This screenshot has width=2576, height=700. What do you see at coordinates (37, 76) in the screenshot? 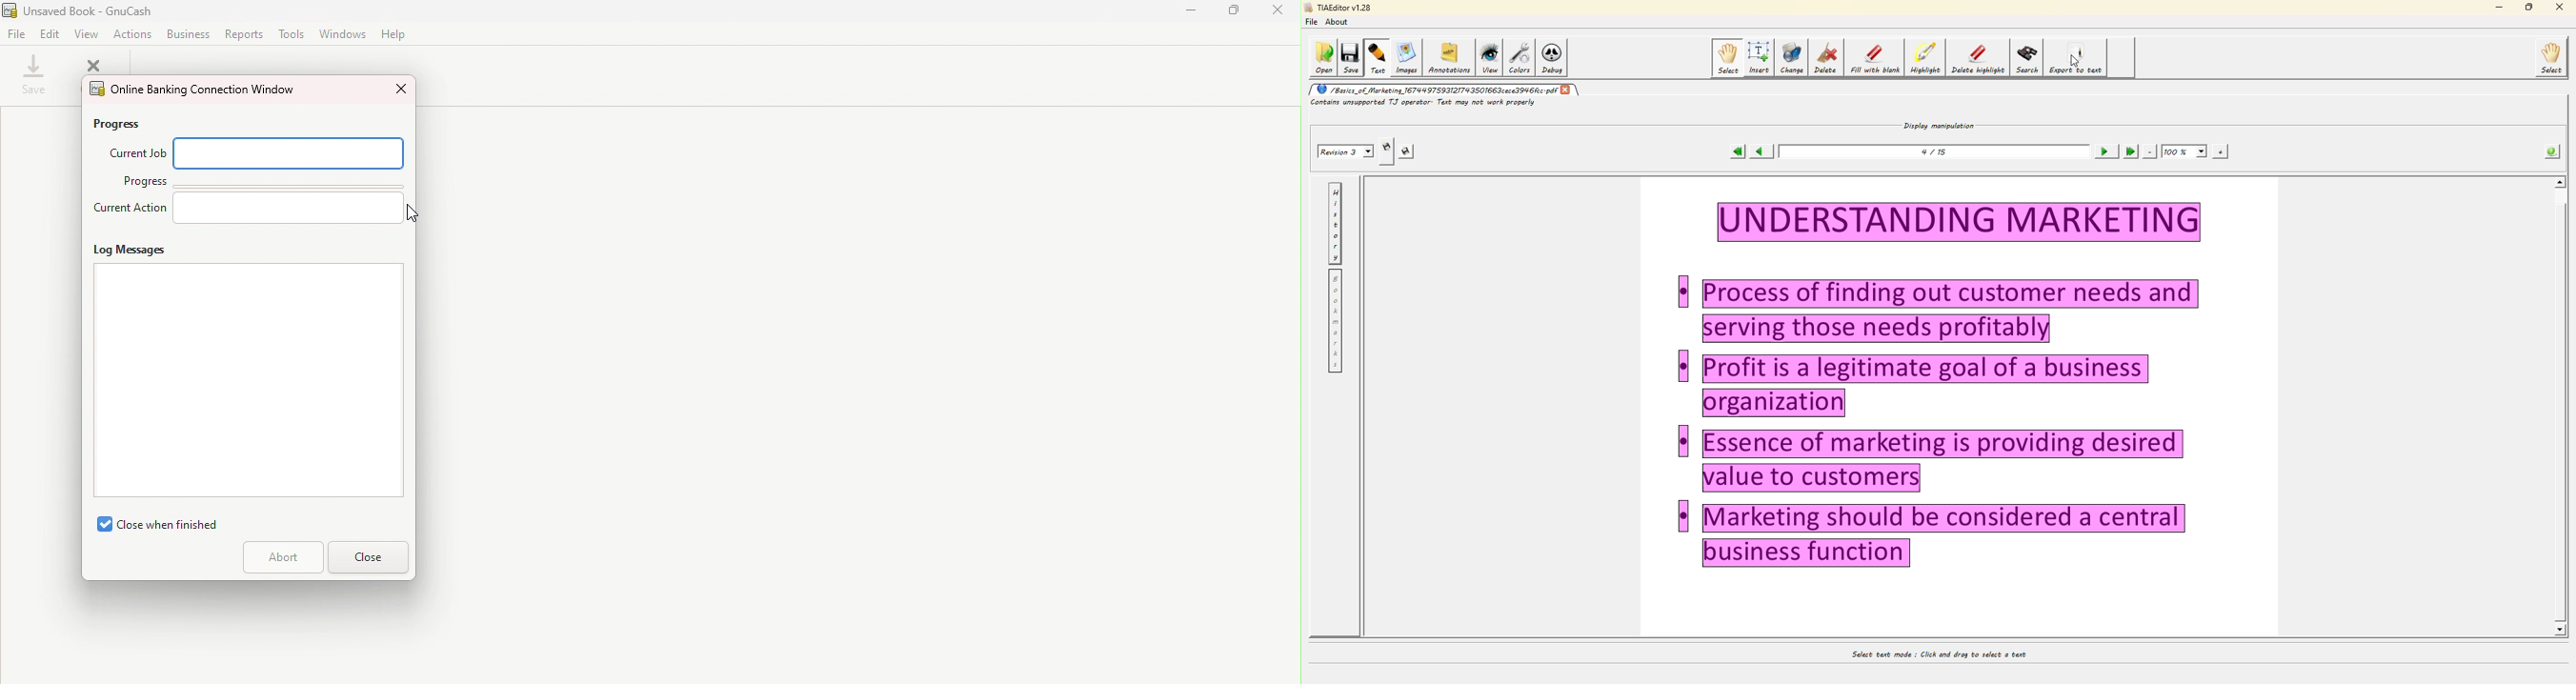
I see `save` at bounding box center [37, 76].